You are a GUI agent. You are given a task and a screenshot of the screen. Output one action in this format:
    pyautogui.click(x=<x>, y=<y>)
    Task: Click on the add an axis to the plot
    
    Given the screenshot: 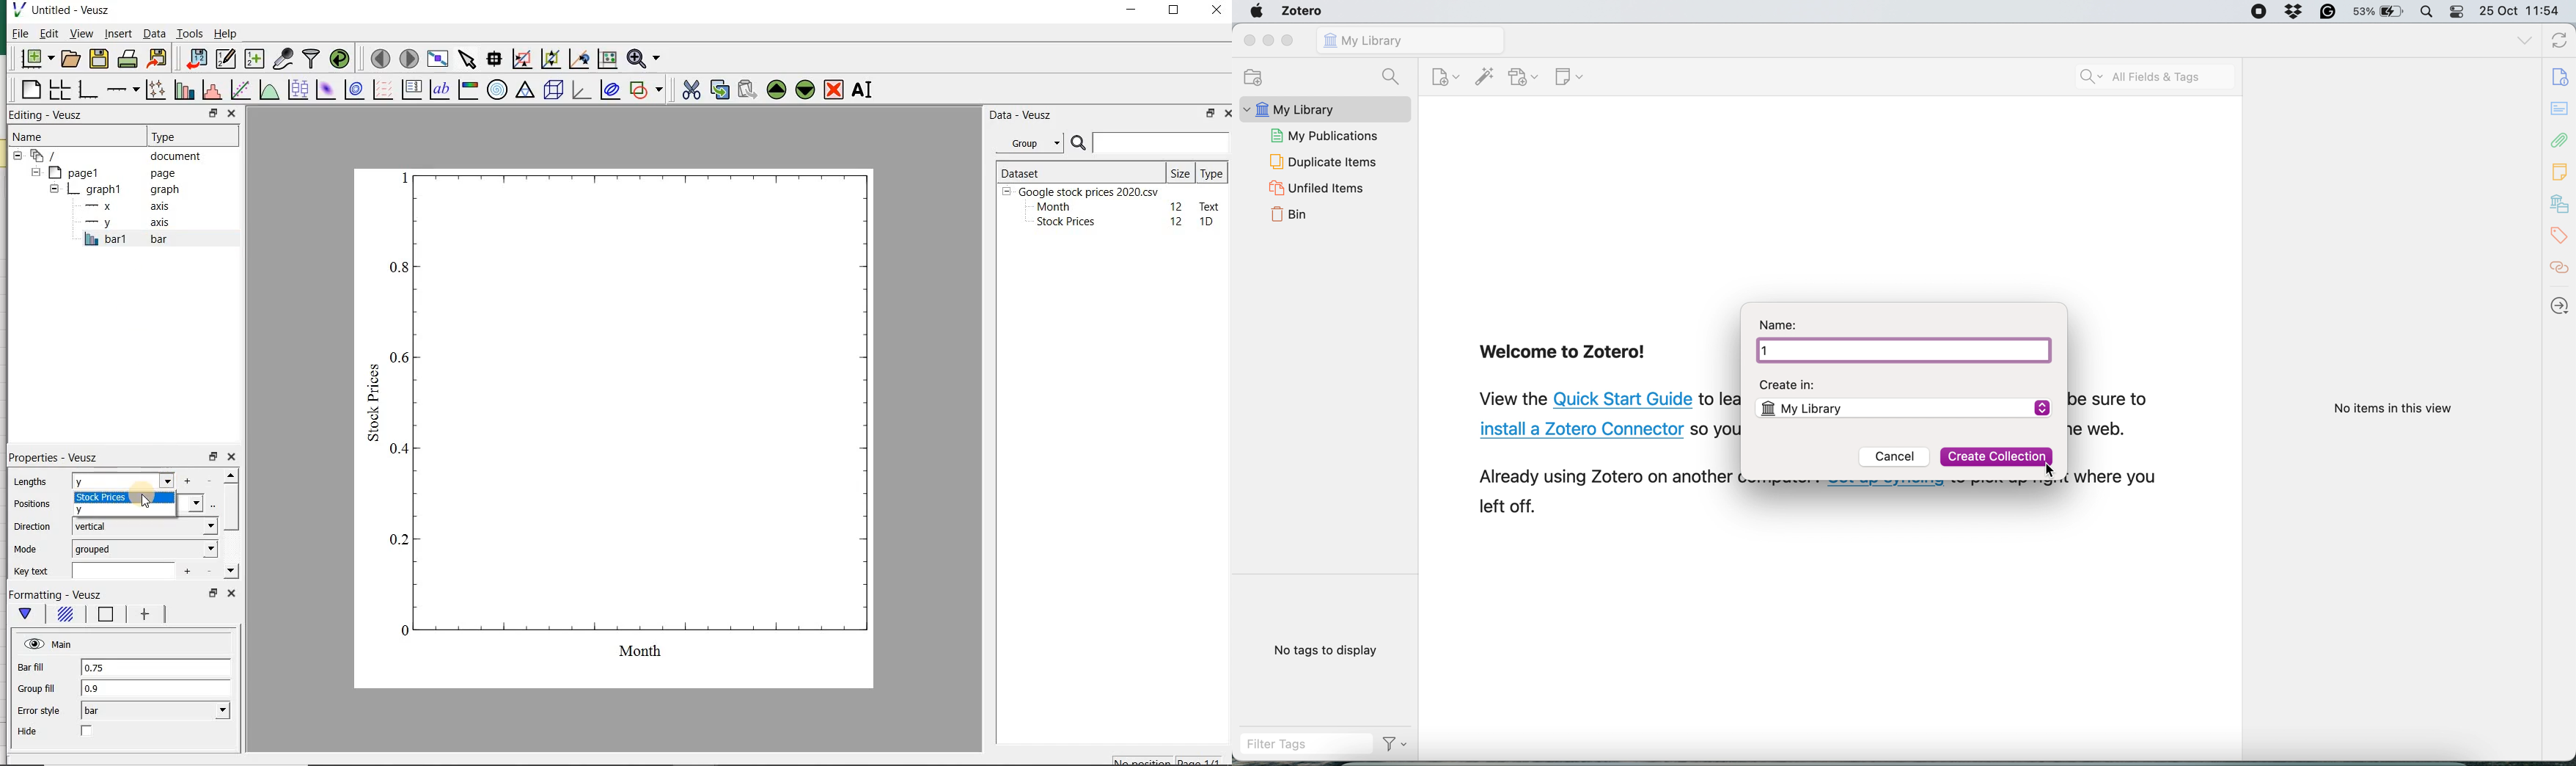 What is the action you would take?
    pyautogui.click(x=122, y=91)
    